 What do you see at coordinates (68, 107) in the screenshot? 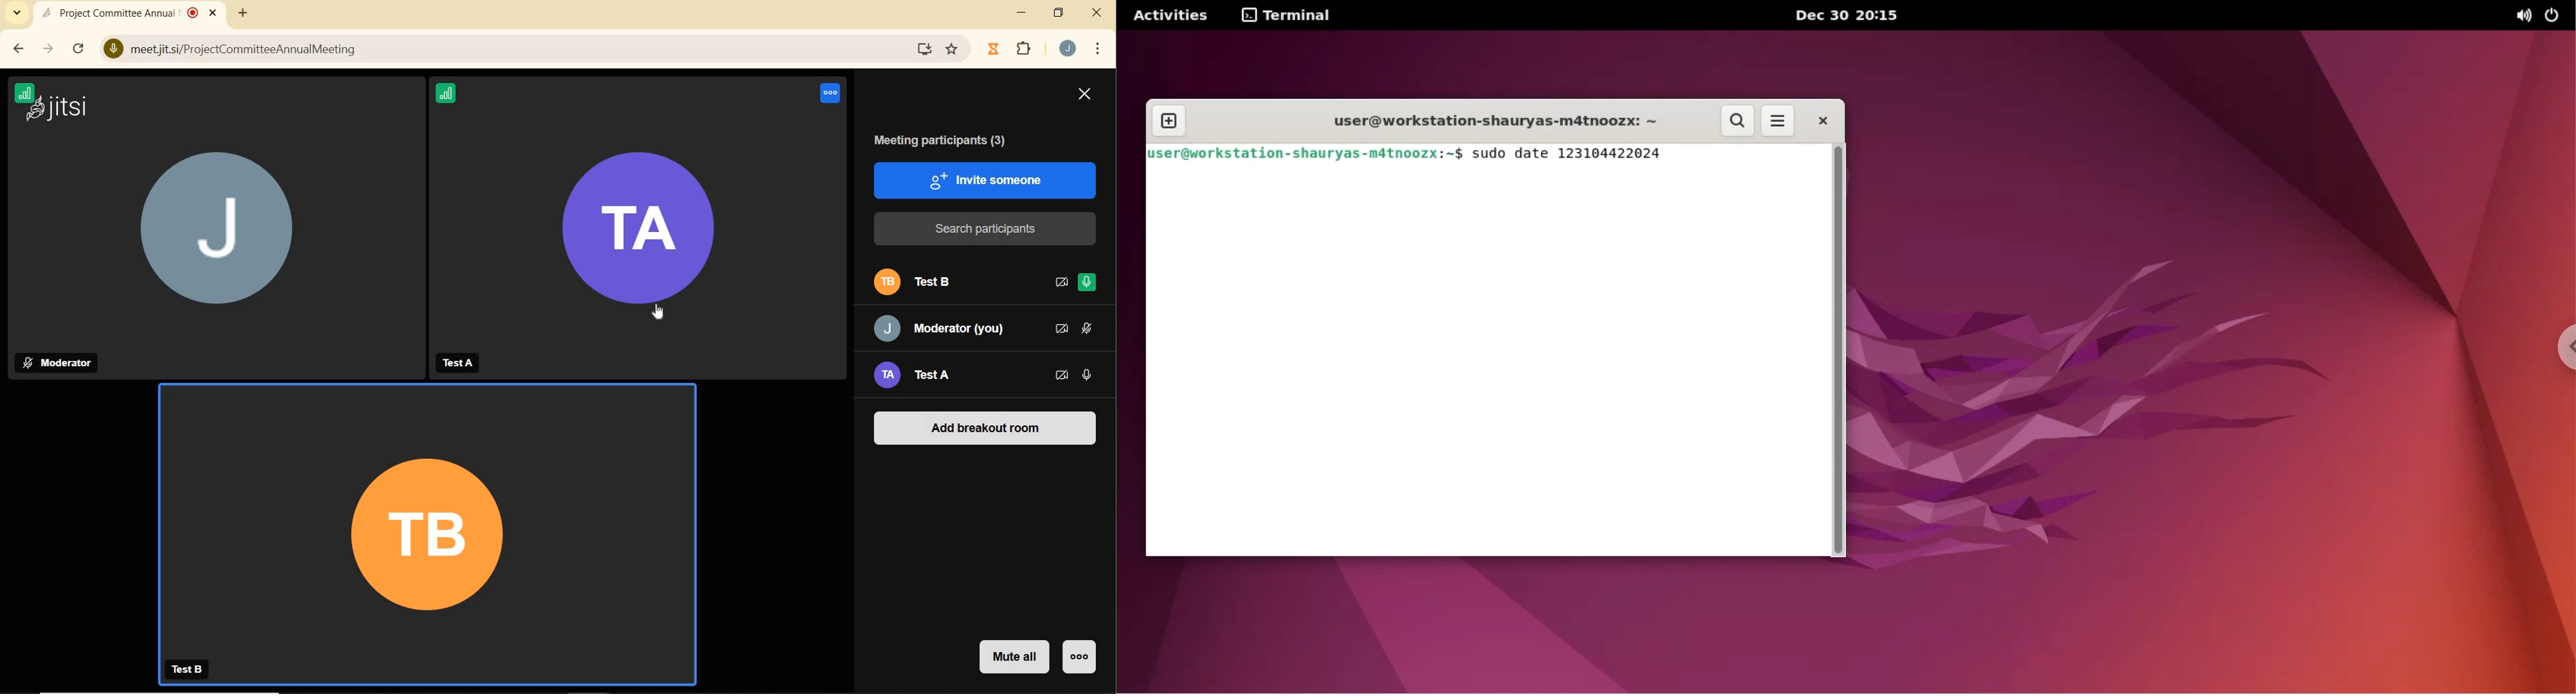
I see `jitsi` at bounding box center [68, 107].